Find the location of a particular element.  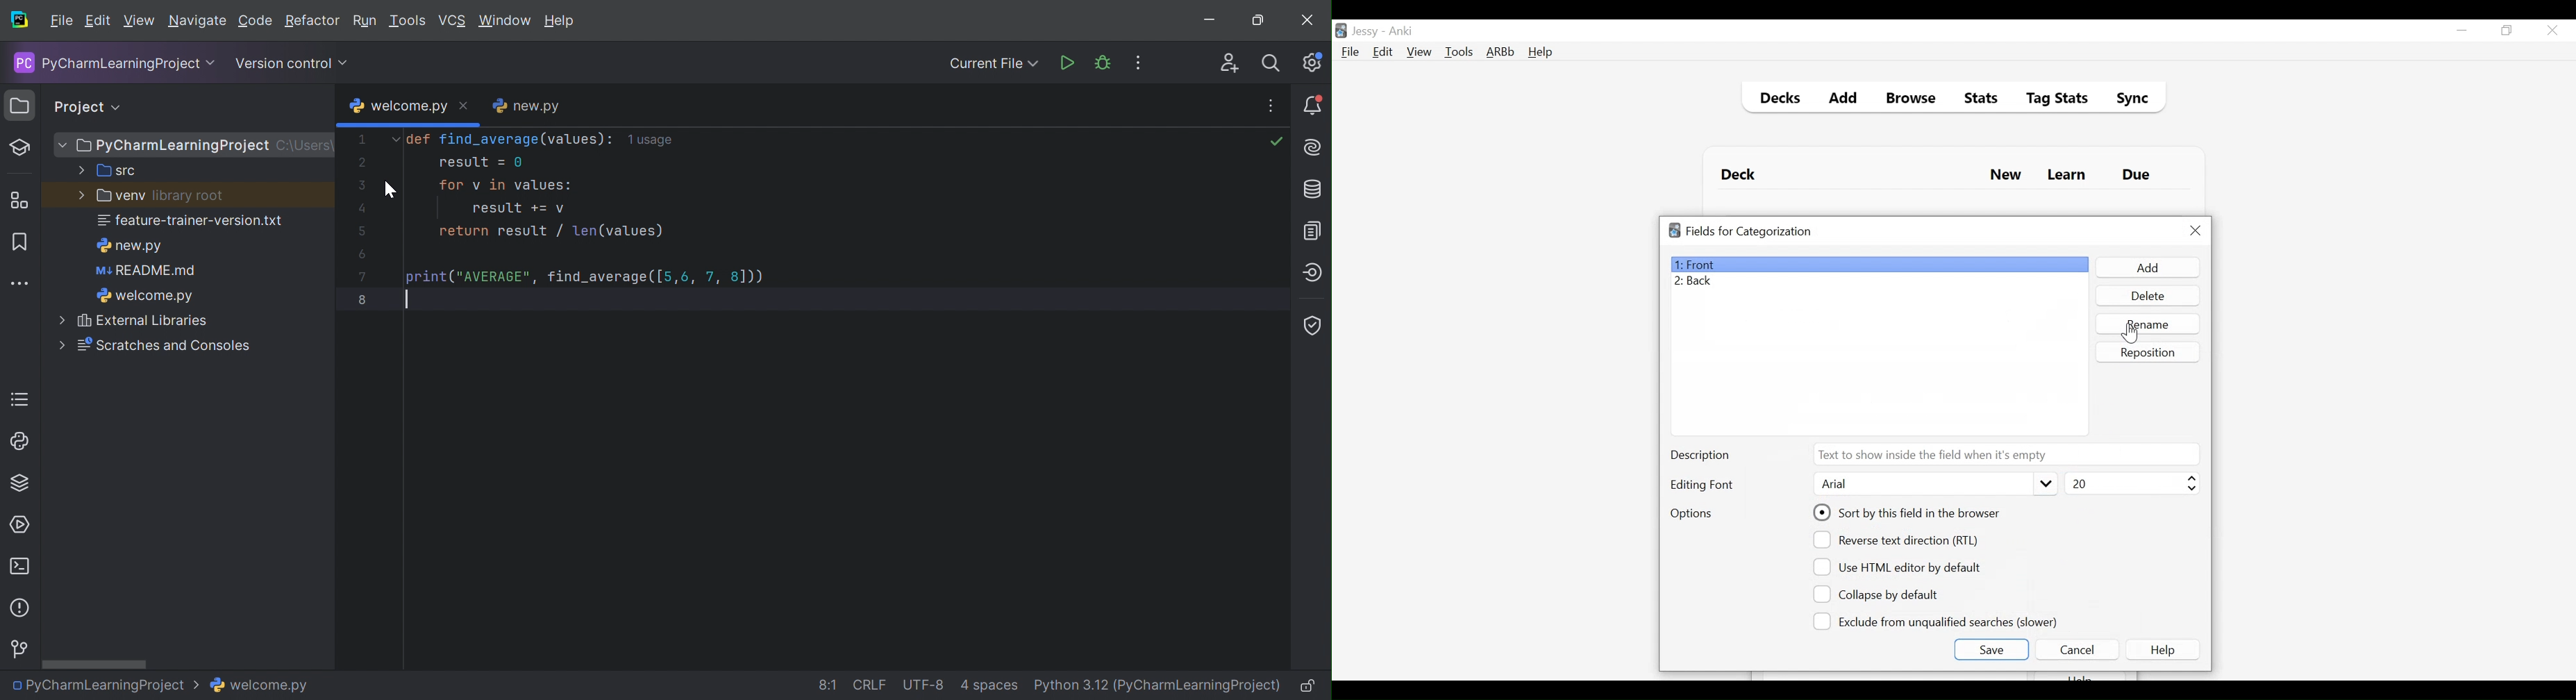

TODO is located at coordinates (20, 397).